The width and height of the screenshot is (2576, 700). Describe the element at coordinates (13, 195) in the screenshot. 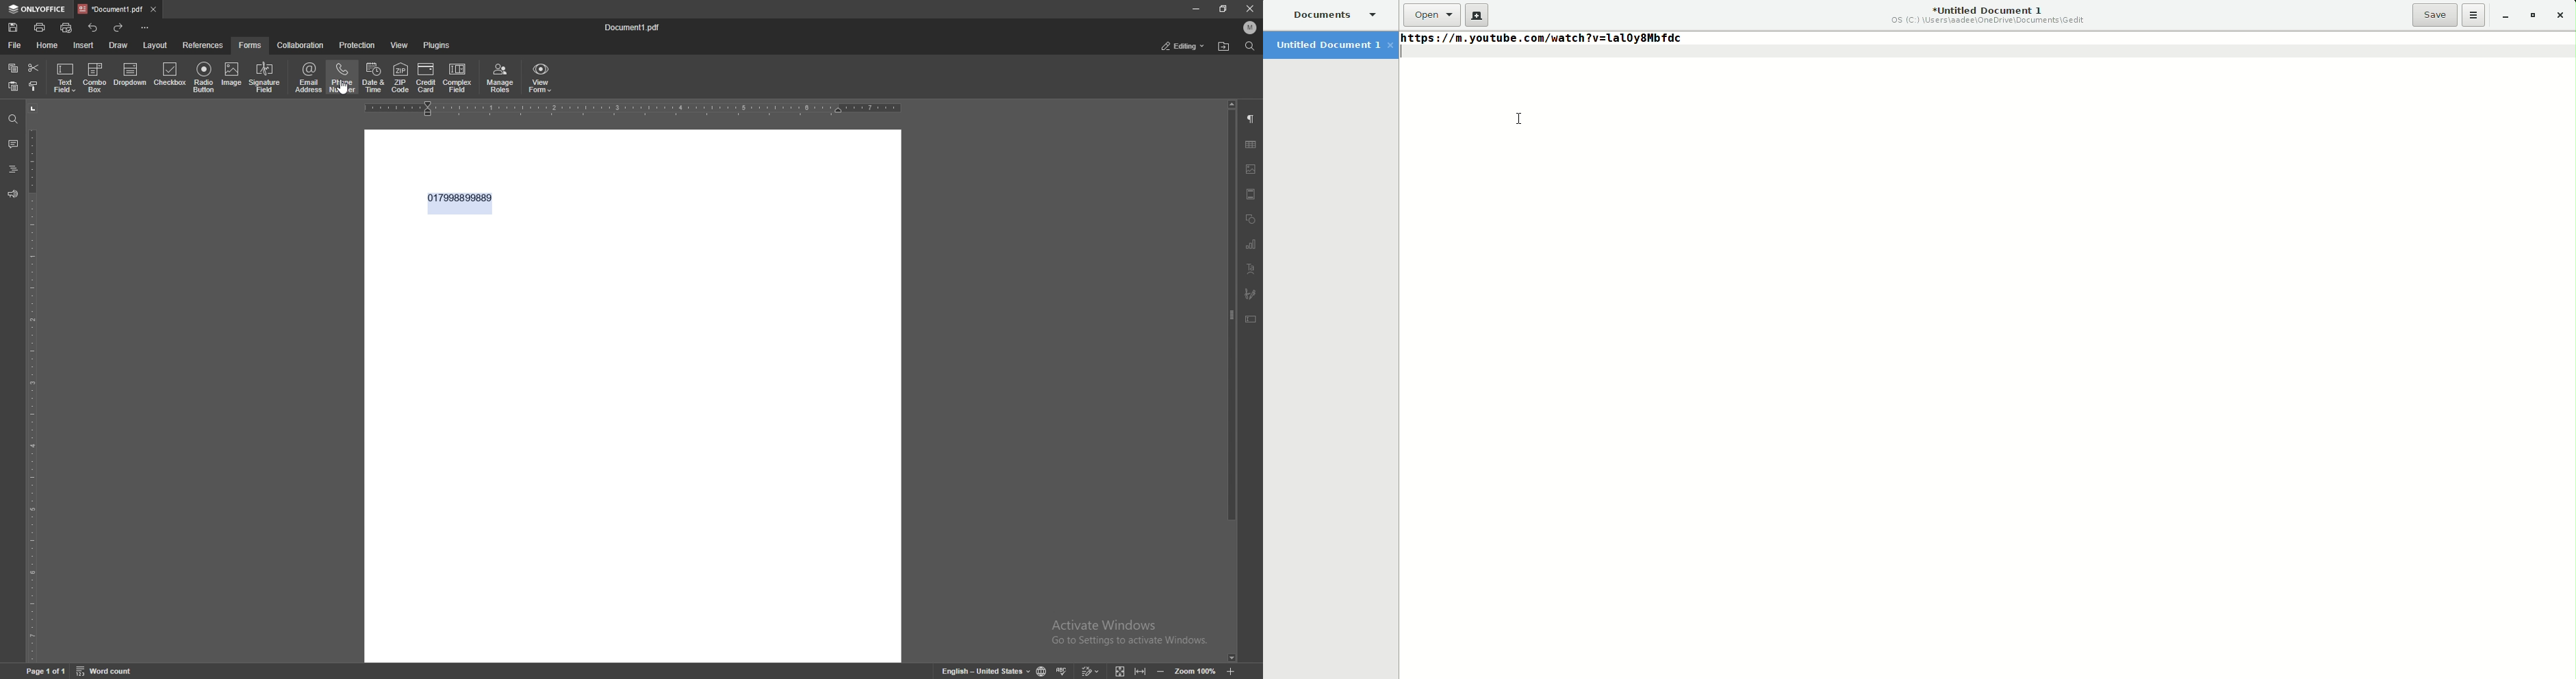

I see `feedback` at that location.